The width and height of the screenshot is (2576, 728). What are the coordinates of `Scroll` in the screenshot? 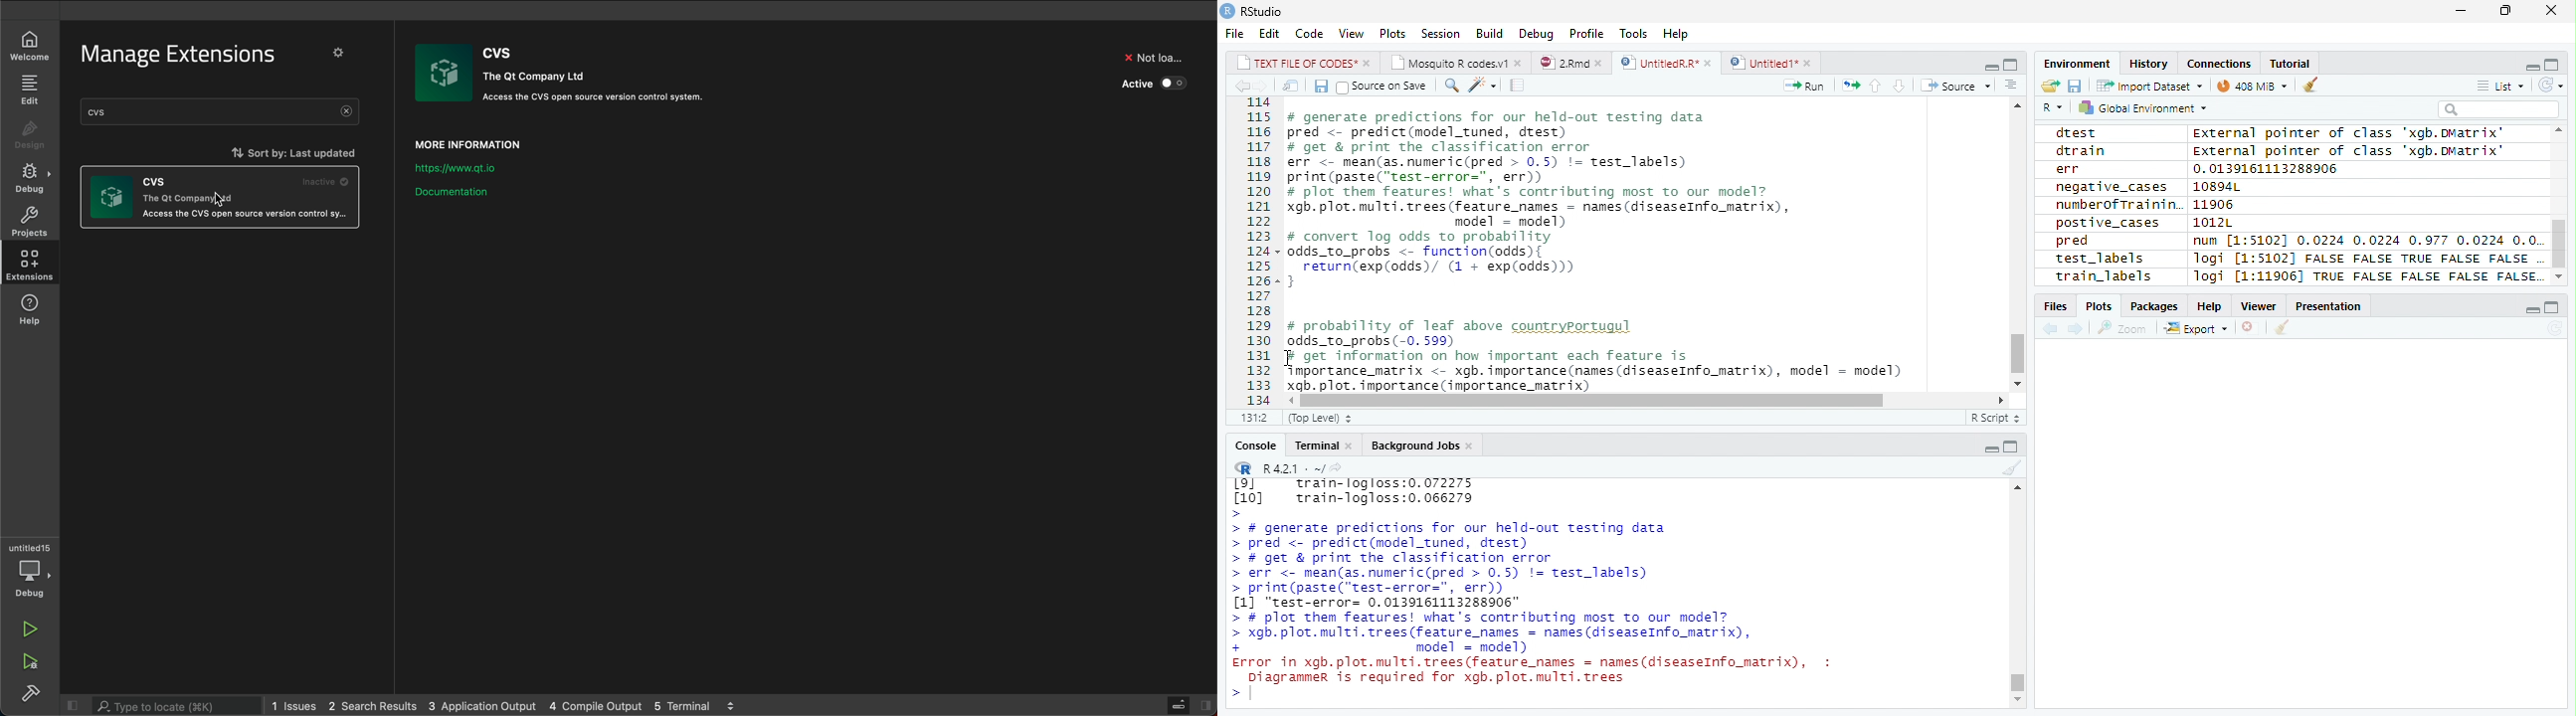 It's located at (2018, 593).